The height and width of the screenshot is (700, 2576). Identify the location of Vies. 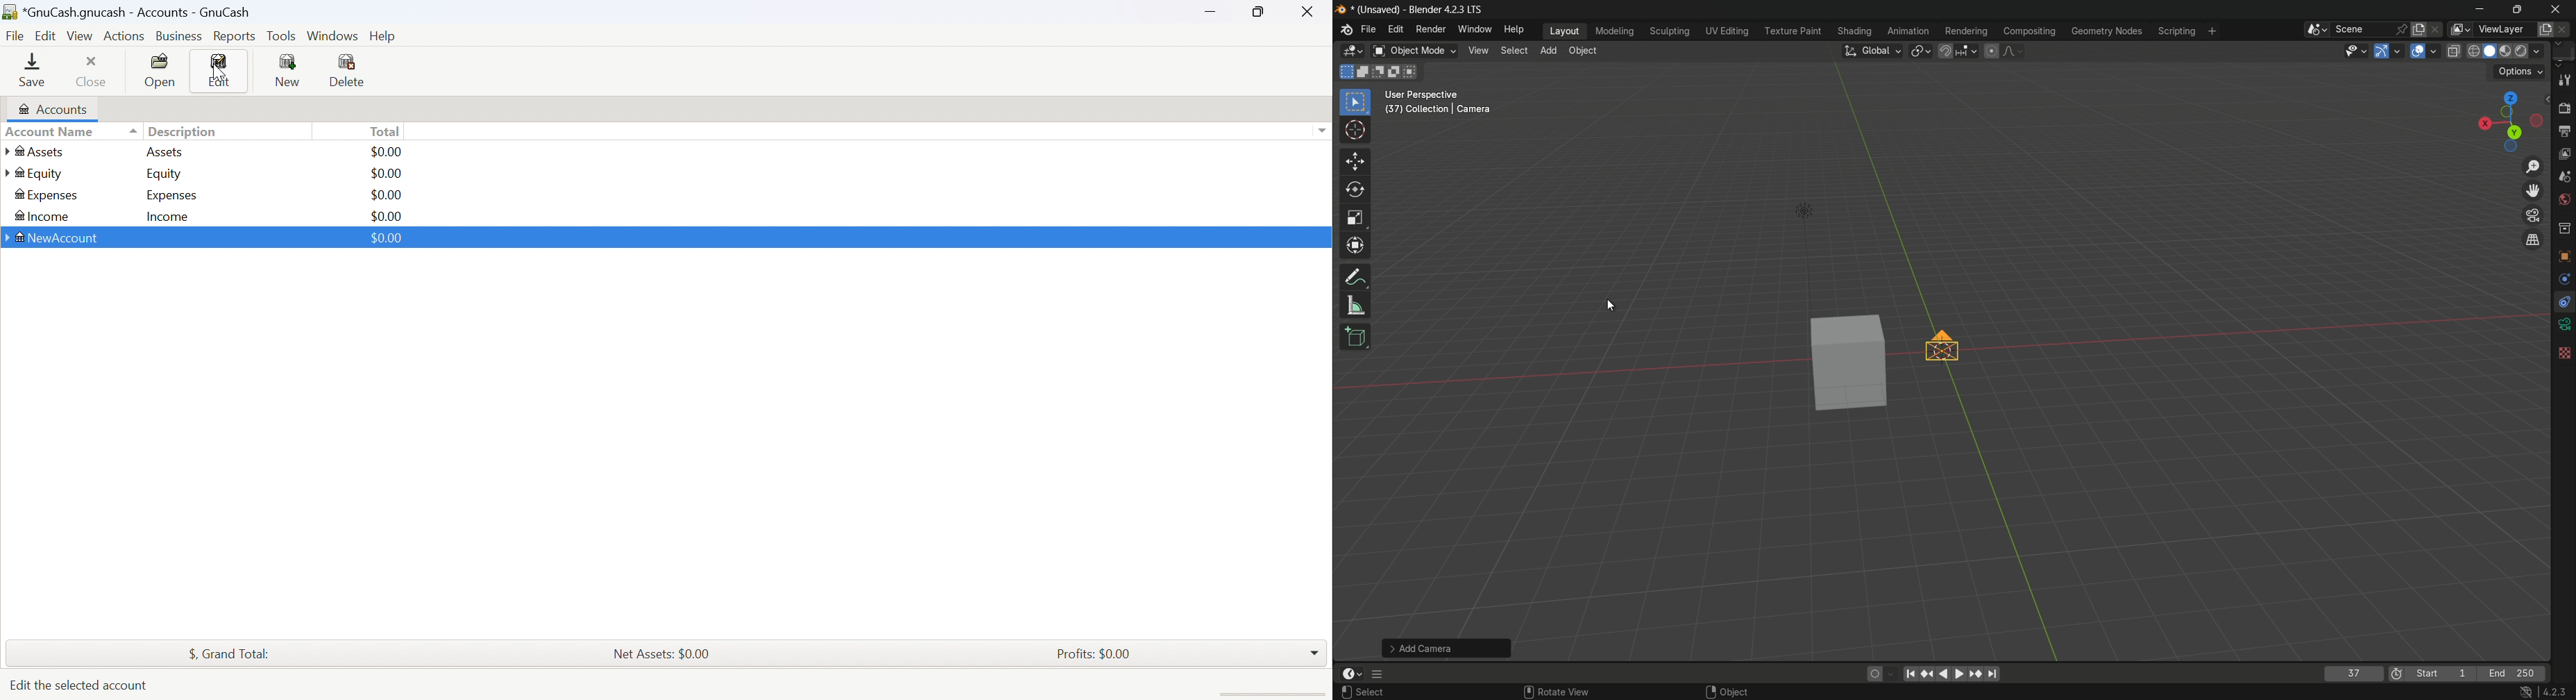
(80, 35).